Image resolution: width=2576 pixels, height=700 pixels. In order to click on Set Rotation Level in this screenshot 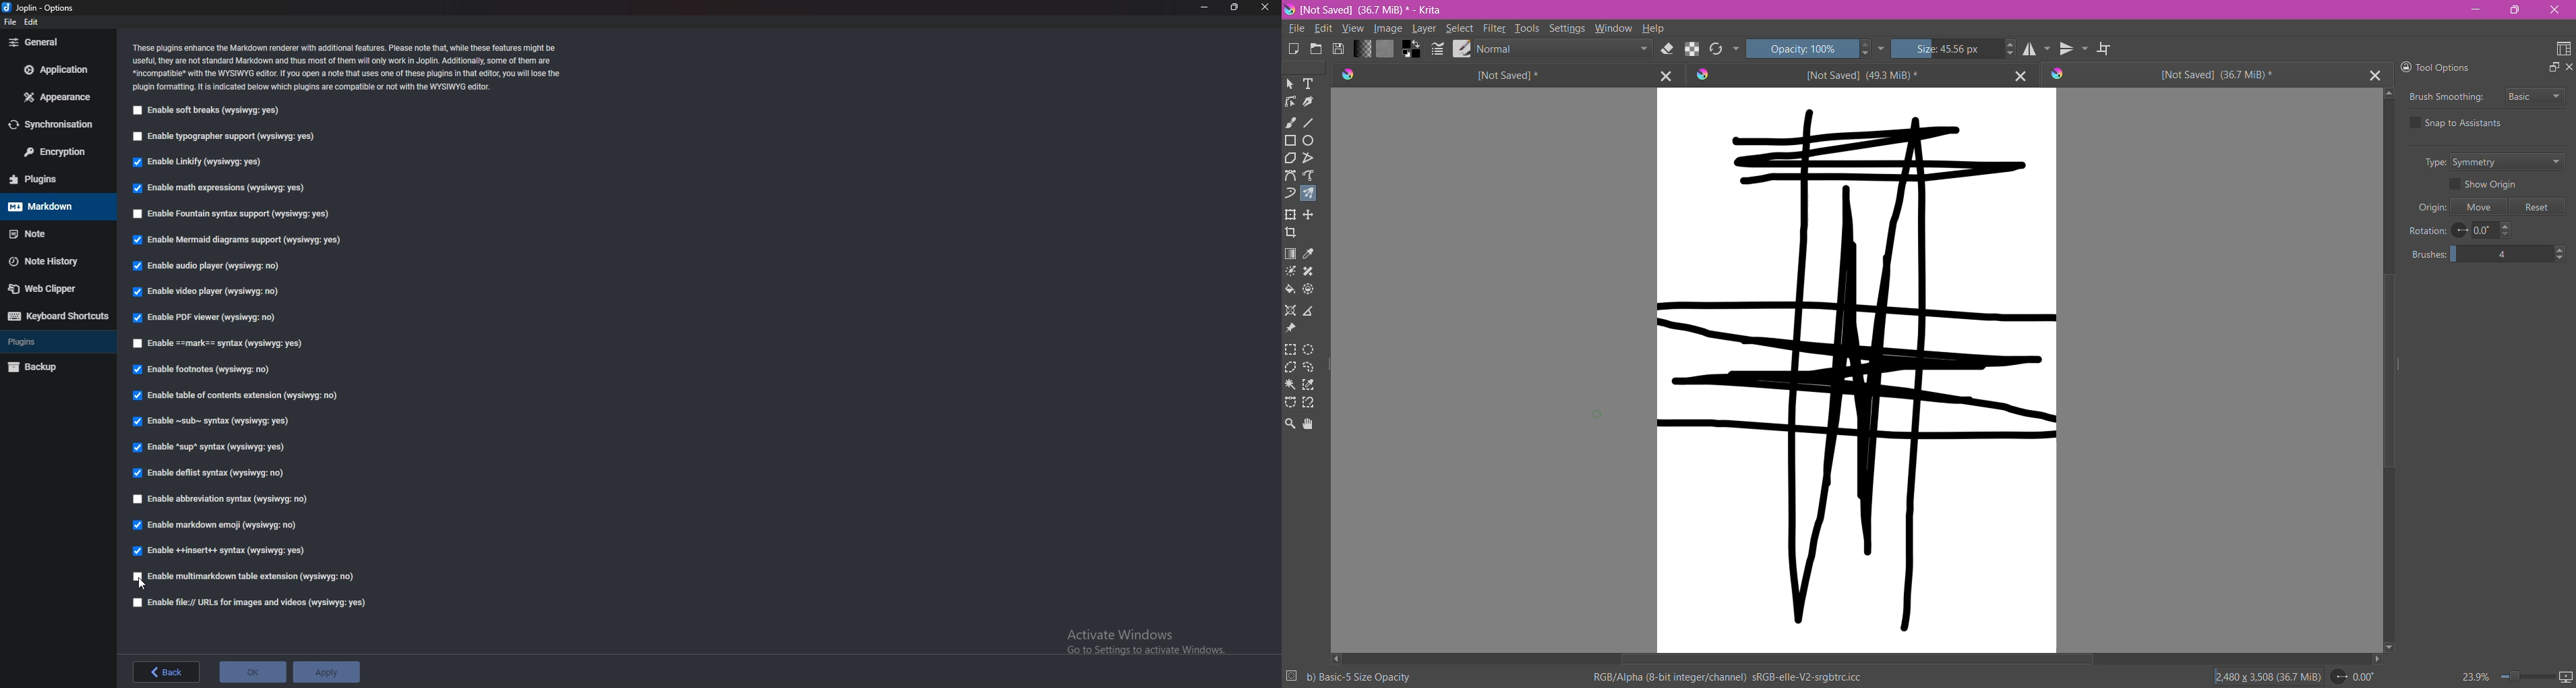, I will do `click(2487, 232)`.